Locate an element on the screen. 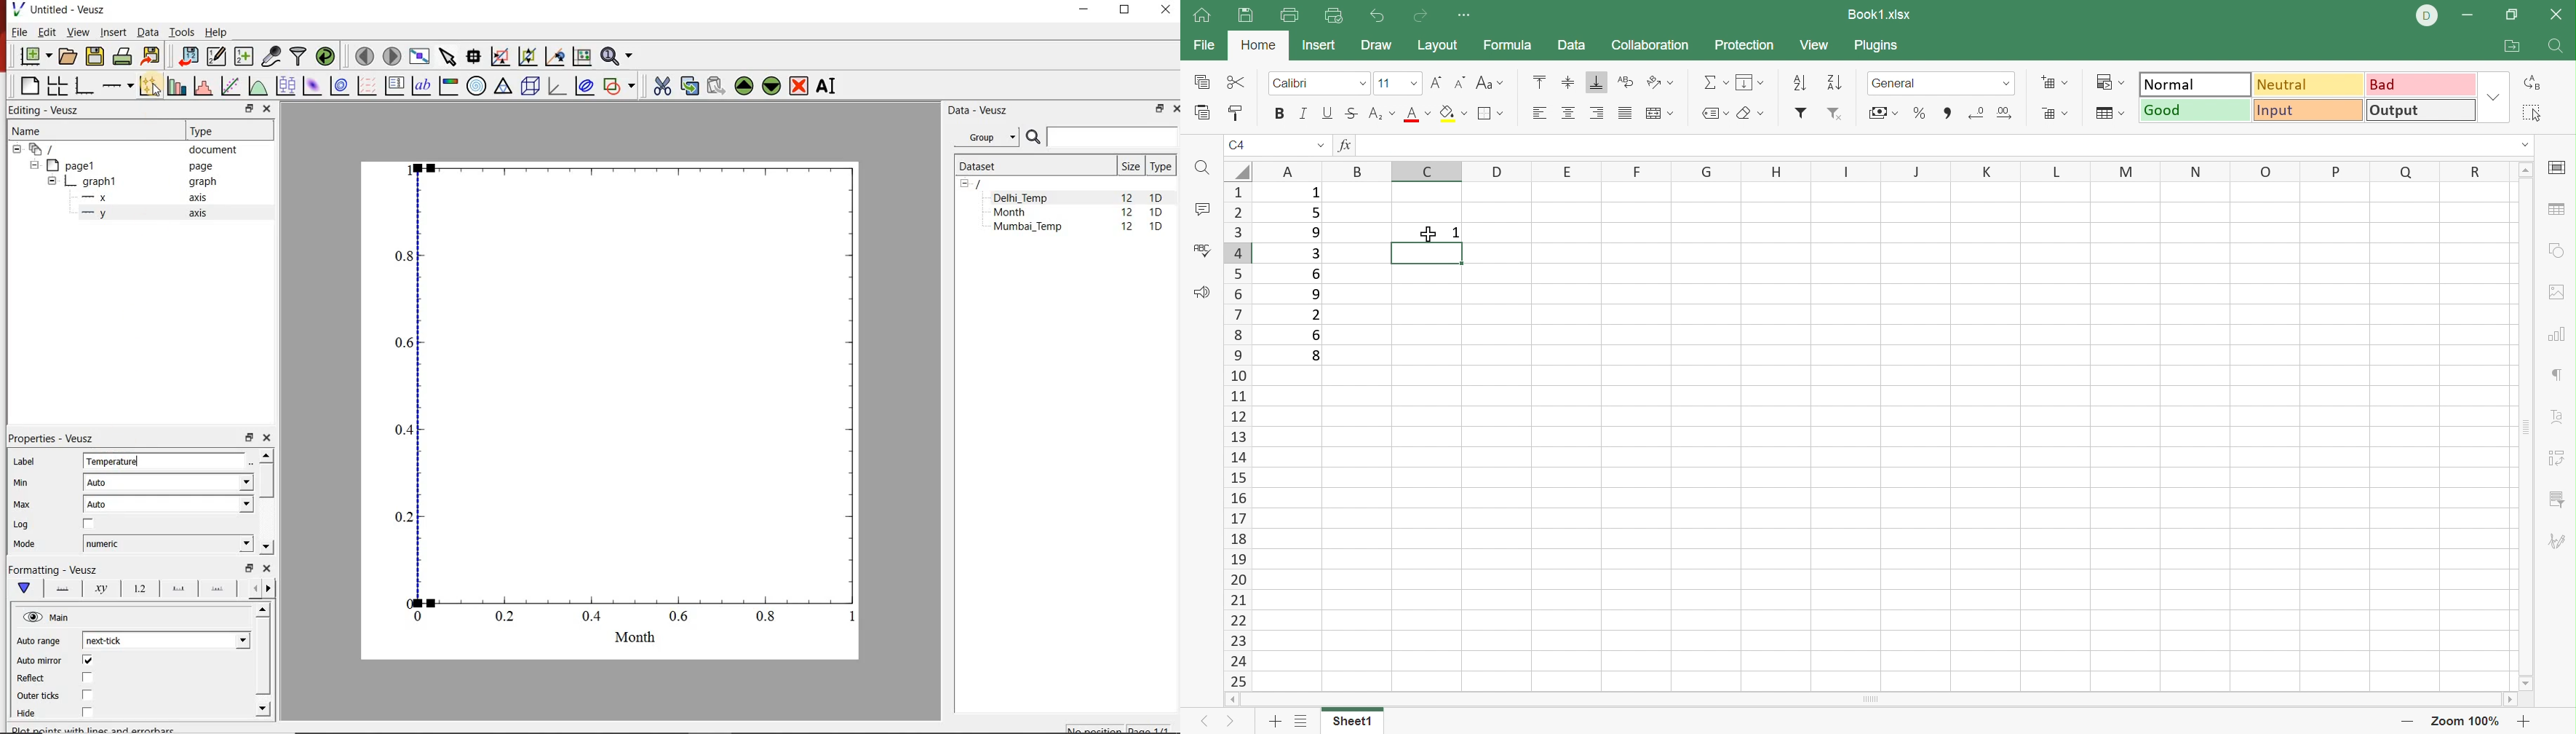  12 is located at coordinates (1127, 214).